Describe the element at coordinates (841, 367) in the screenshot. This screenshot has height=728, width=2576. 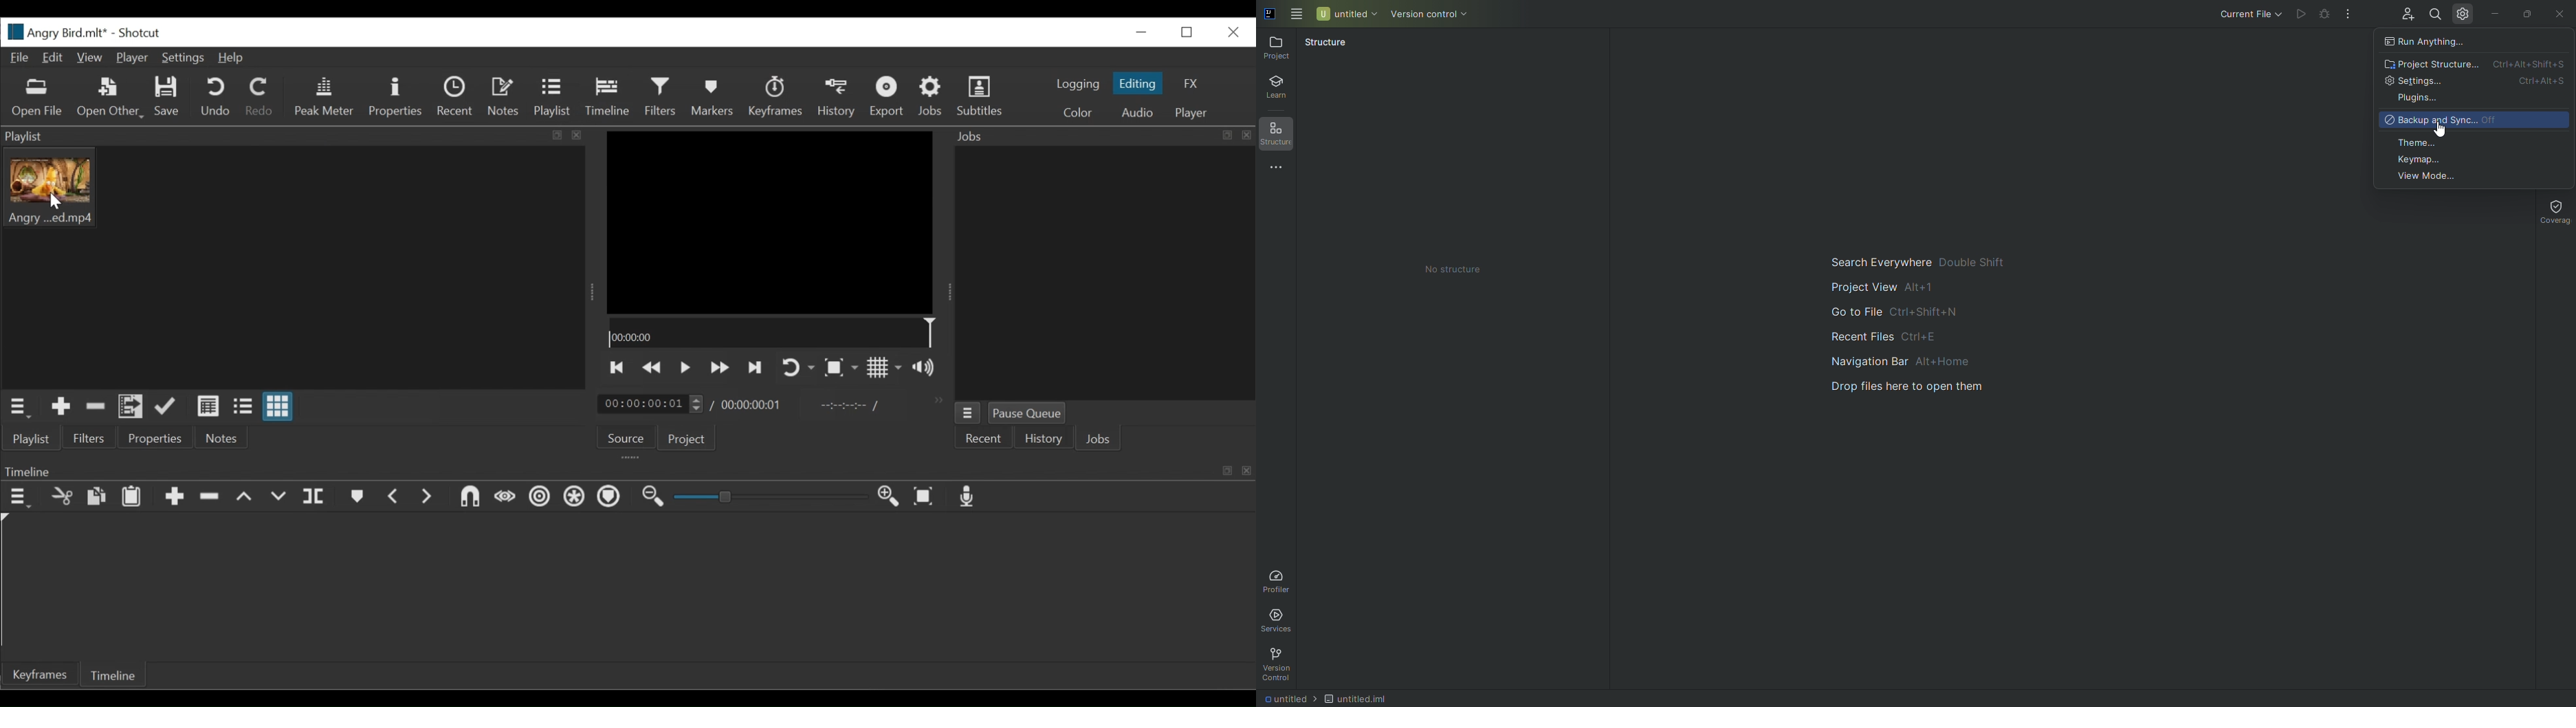
I see `Toggle zoom` at that location.